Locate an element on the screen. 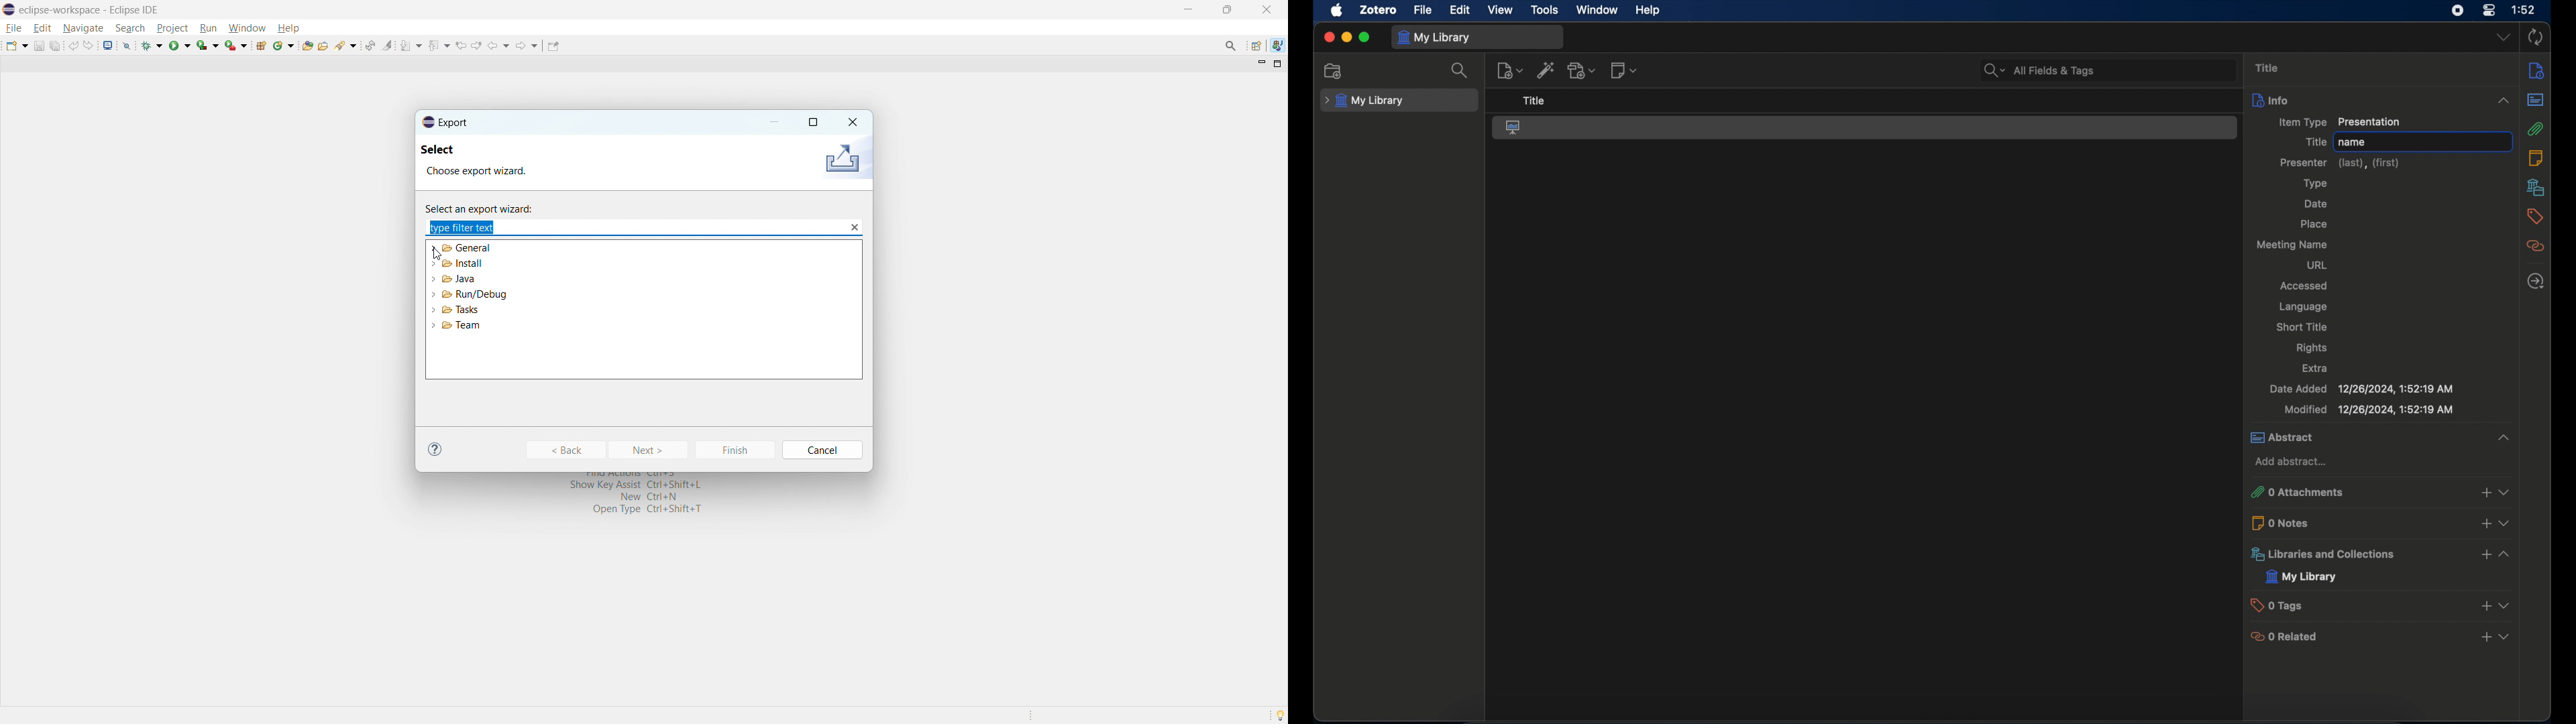 The image size is (2576, 728). date added 12/26/2024, 1:52:19 AM is located at coordinates (2360, 389).